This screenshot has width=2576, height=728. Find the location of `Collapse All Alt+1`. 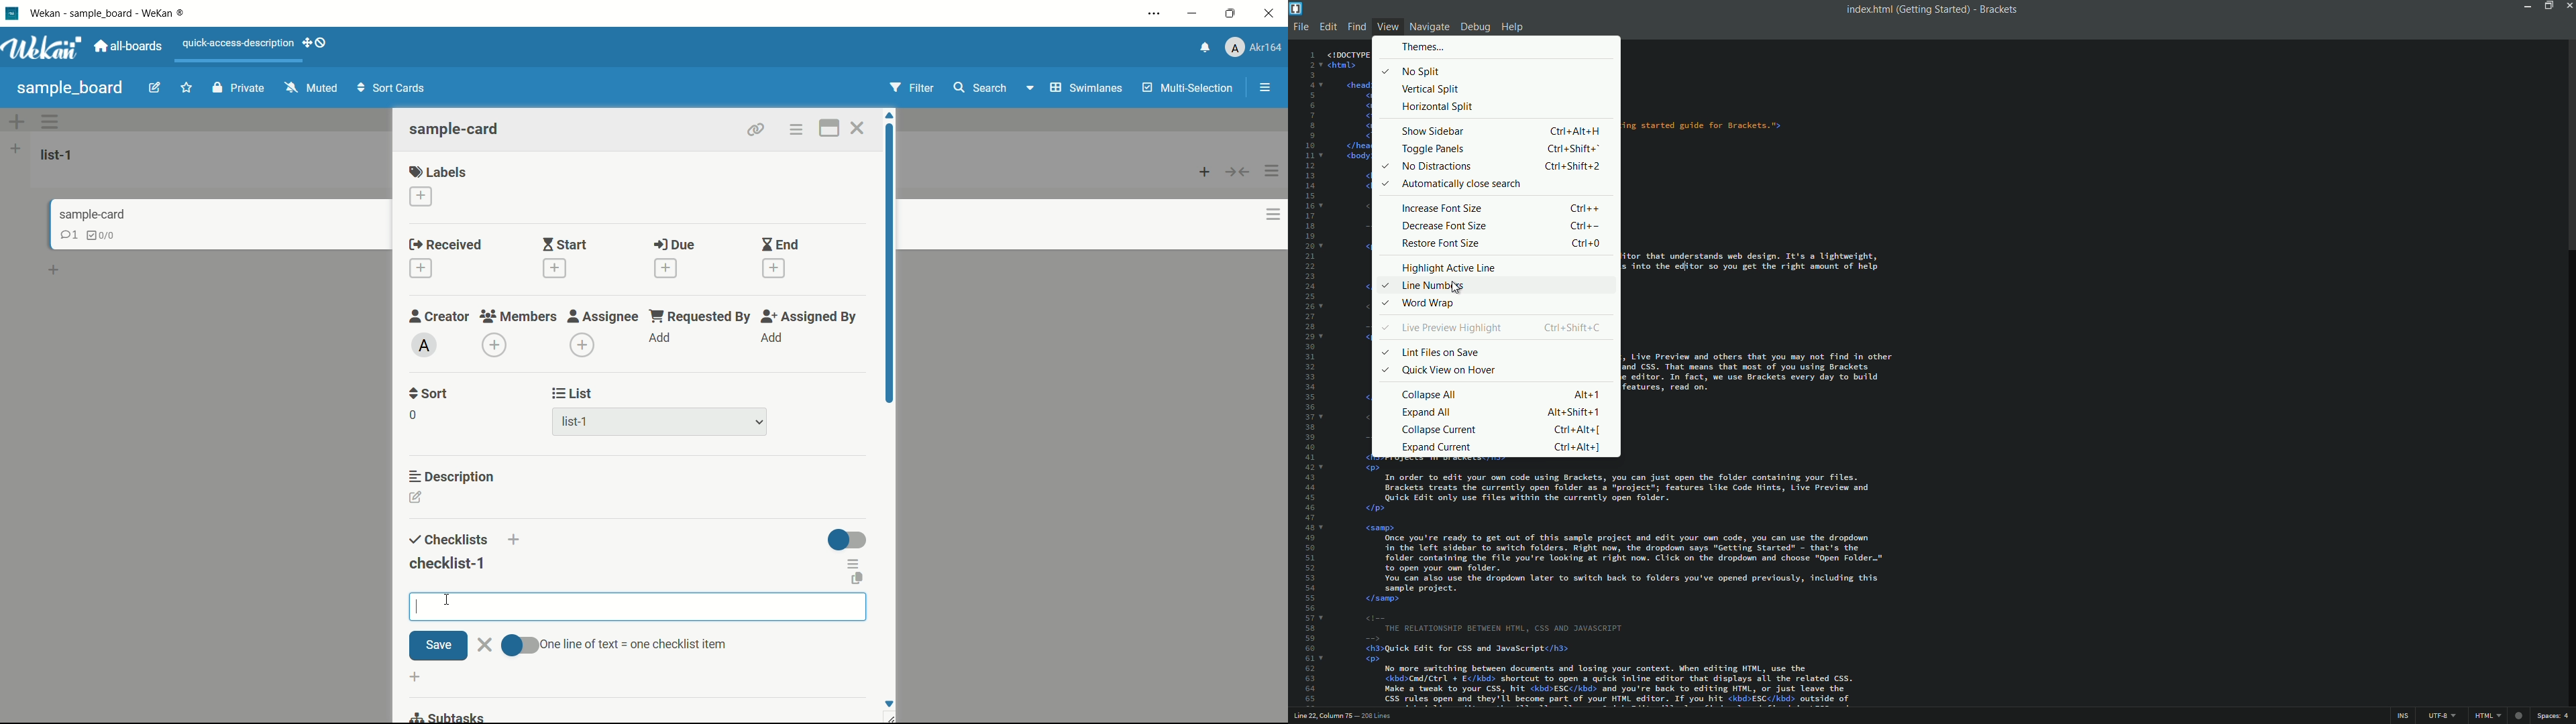

Collapse All Alt+1 is located at coordinates (1502, 394).